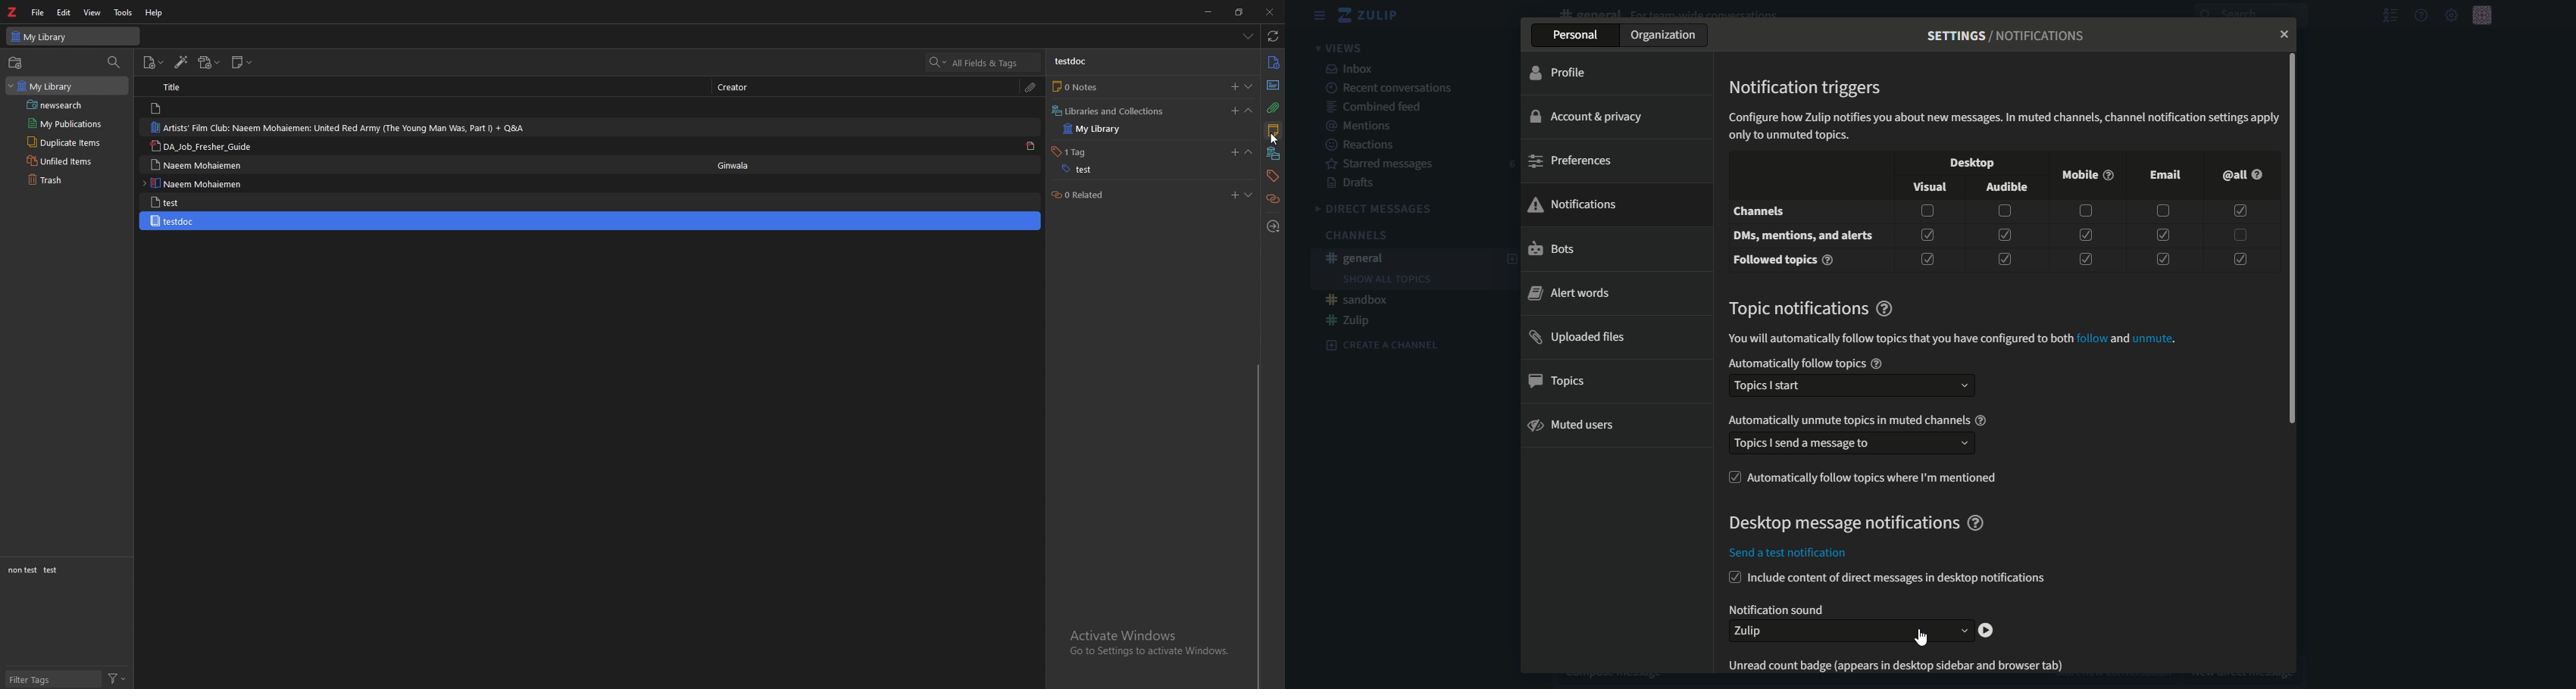 The width and height of the screenshot is (2576, 700). I want to click on text, so click(1785, 260).